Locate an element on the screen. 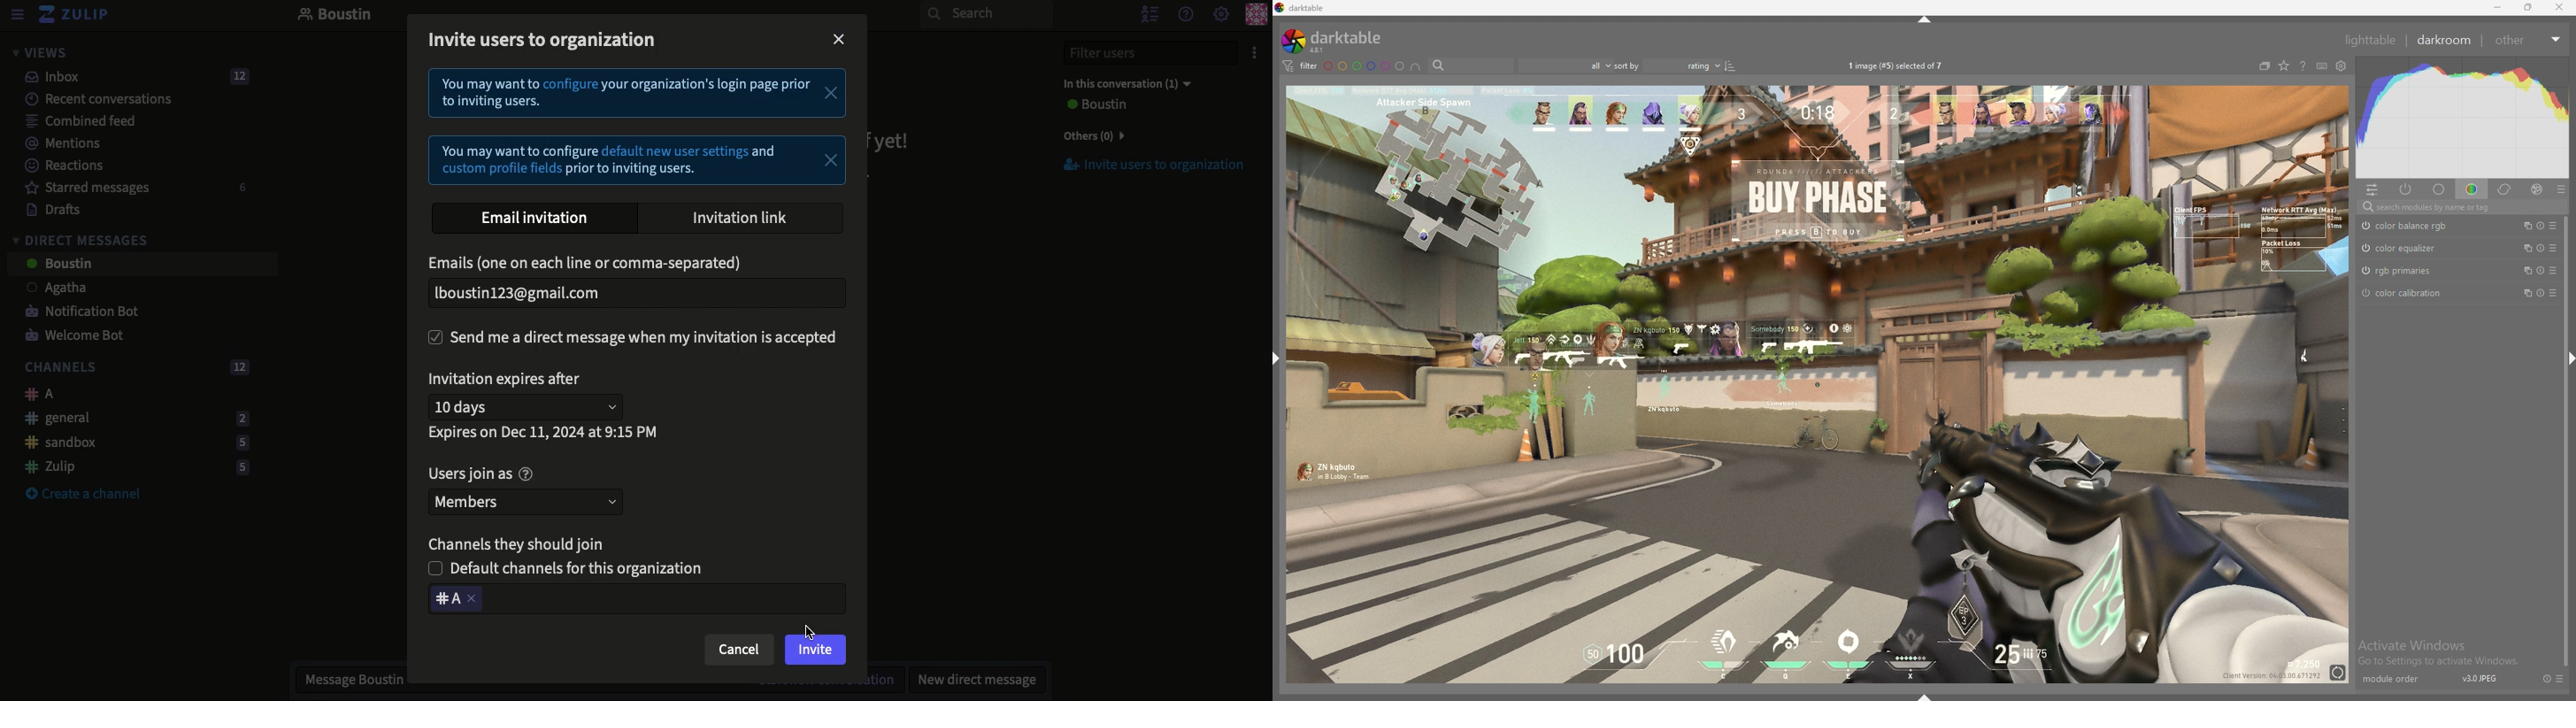 The width and height of the screenshot is (2576, 728). presets is located at coordinates (2561, 190).